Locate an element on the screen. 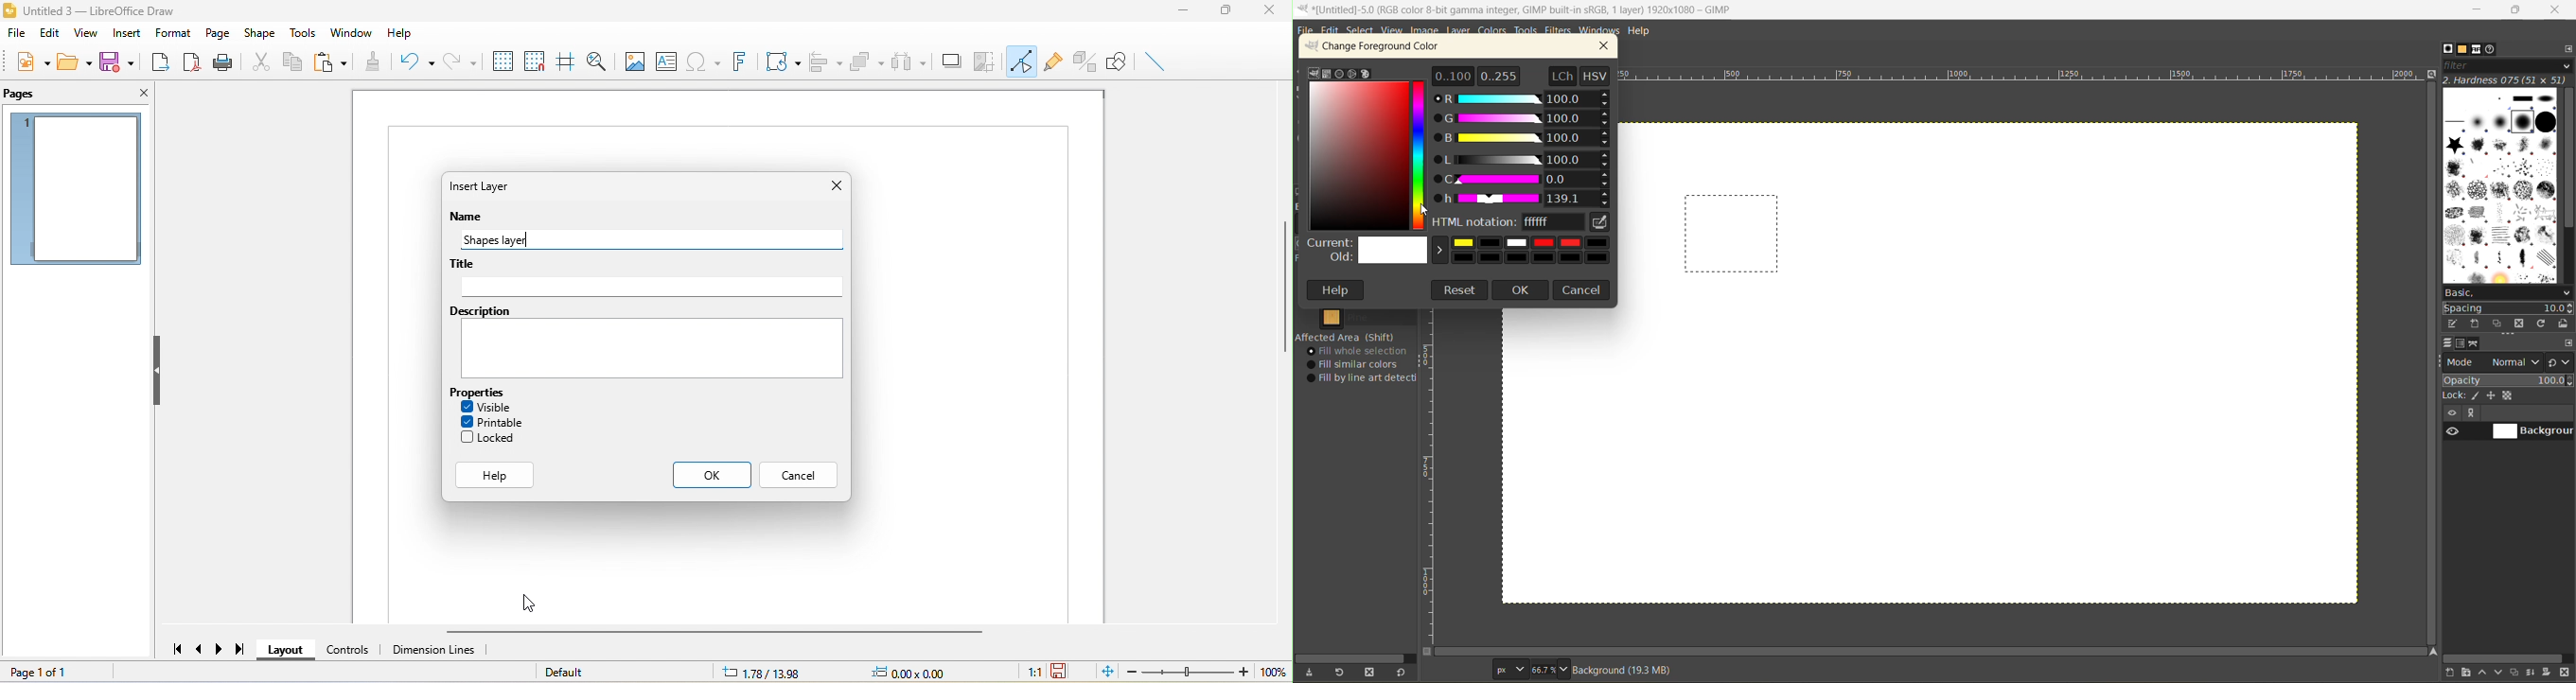 The image size is (2576, 700). new is located at coordinates (31, 65).